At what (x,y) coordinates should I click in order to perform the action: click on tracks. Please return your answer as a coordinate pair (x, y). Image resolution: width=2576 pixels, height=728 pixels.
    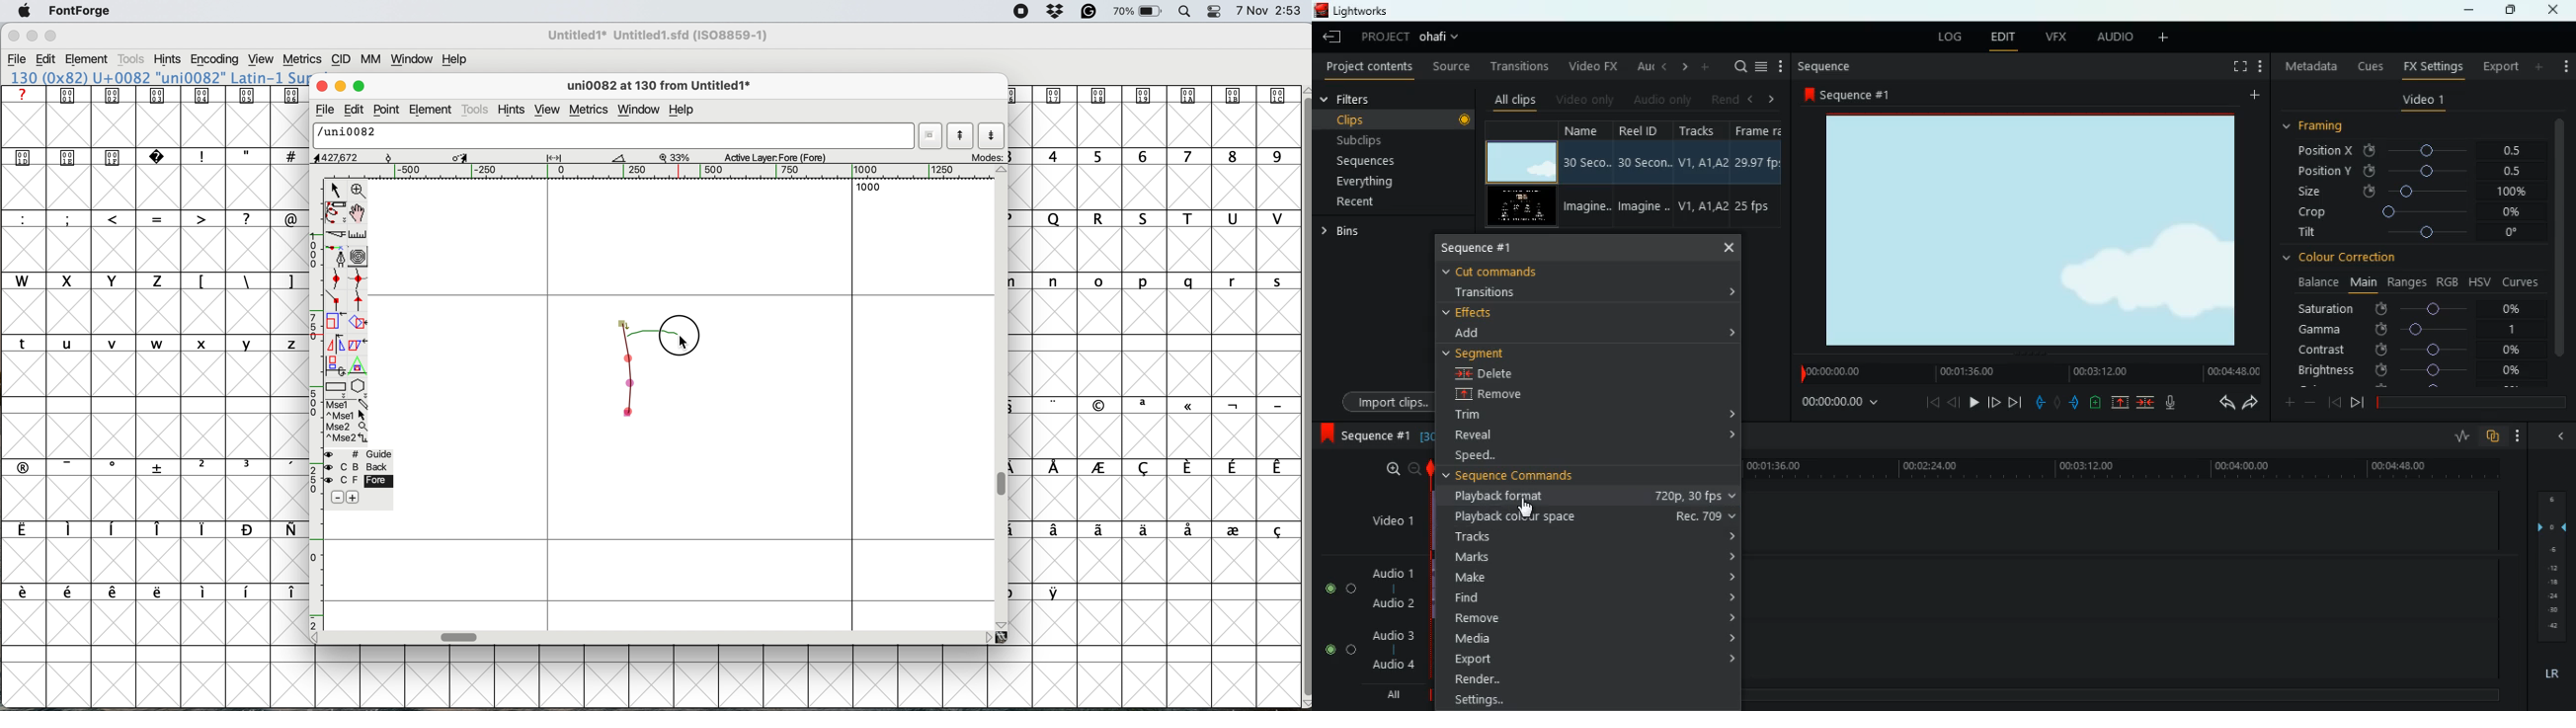
    Looking at the image, I should click on (1700, 175).